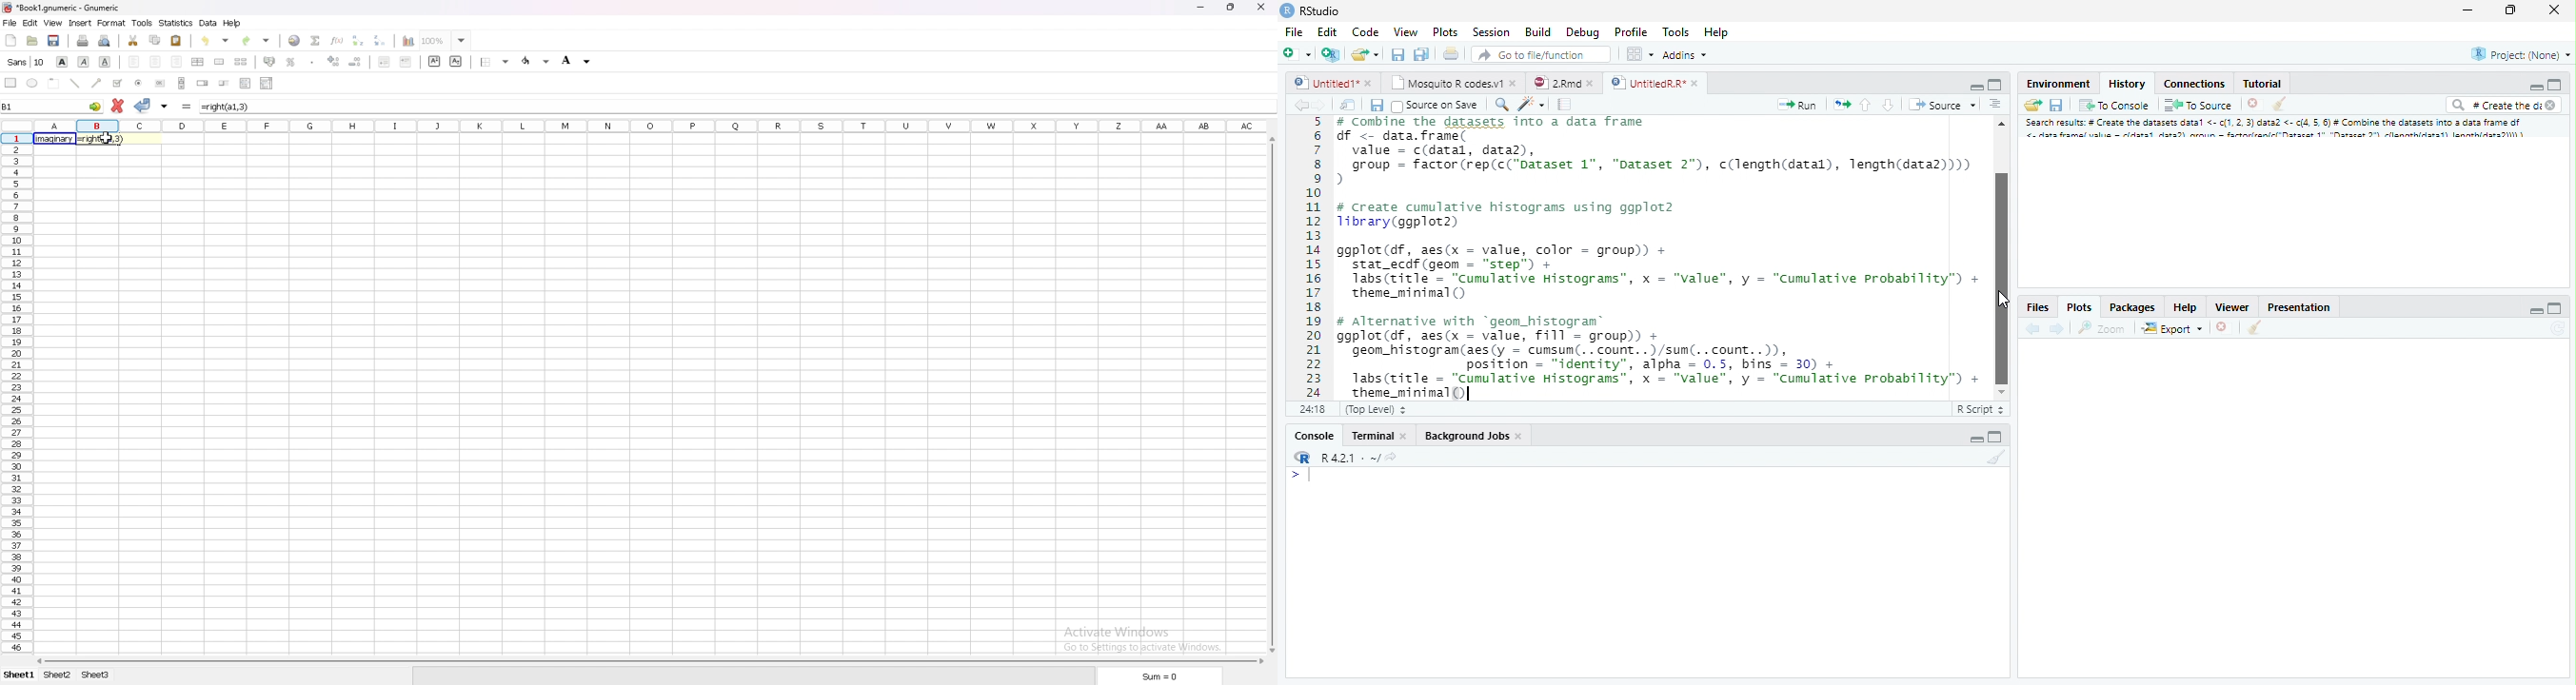 The height and width of the screenshot is (700, 2576). Describe the element at coordinates (538, 61) in the screenshot. I see `foreground` at that location.